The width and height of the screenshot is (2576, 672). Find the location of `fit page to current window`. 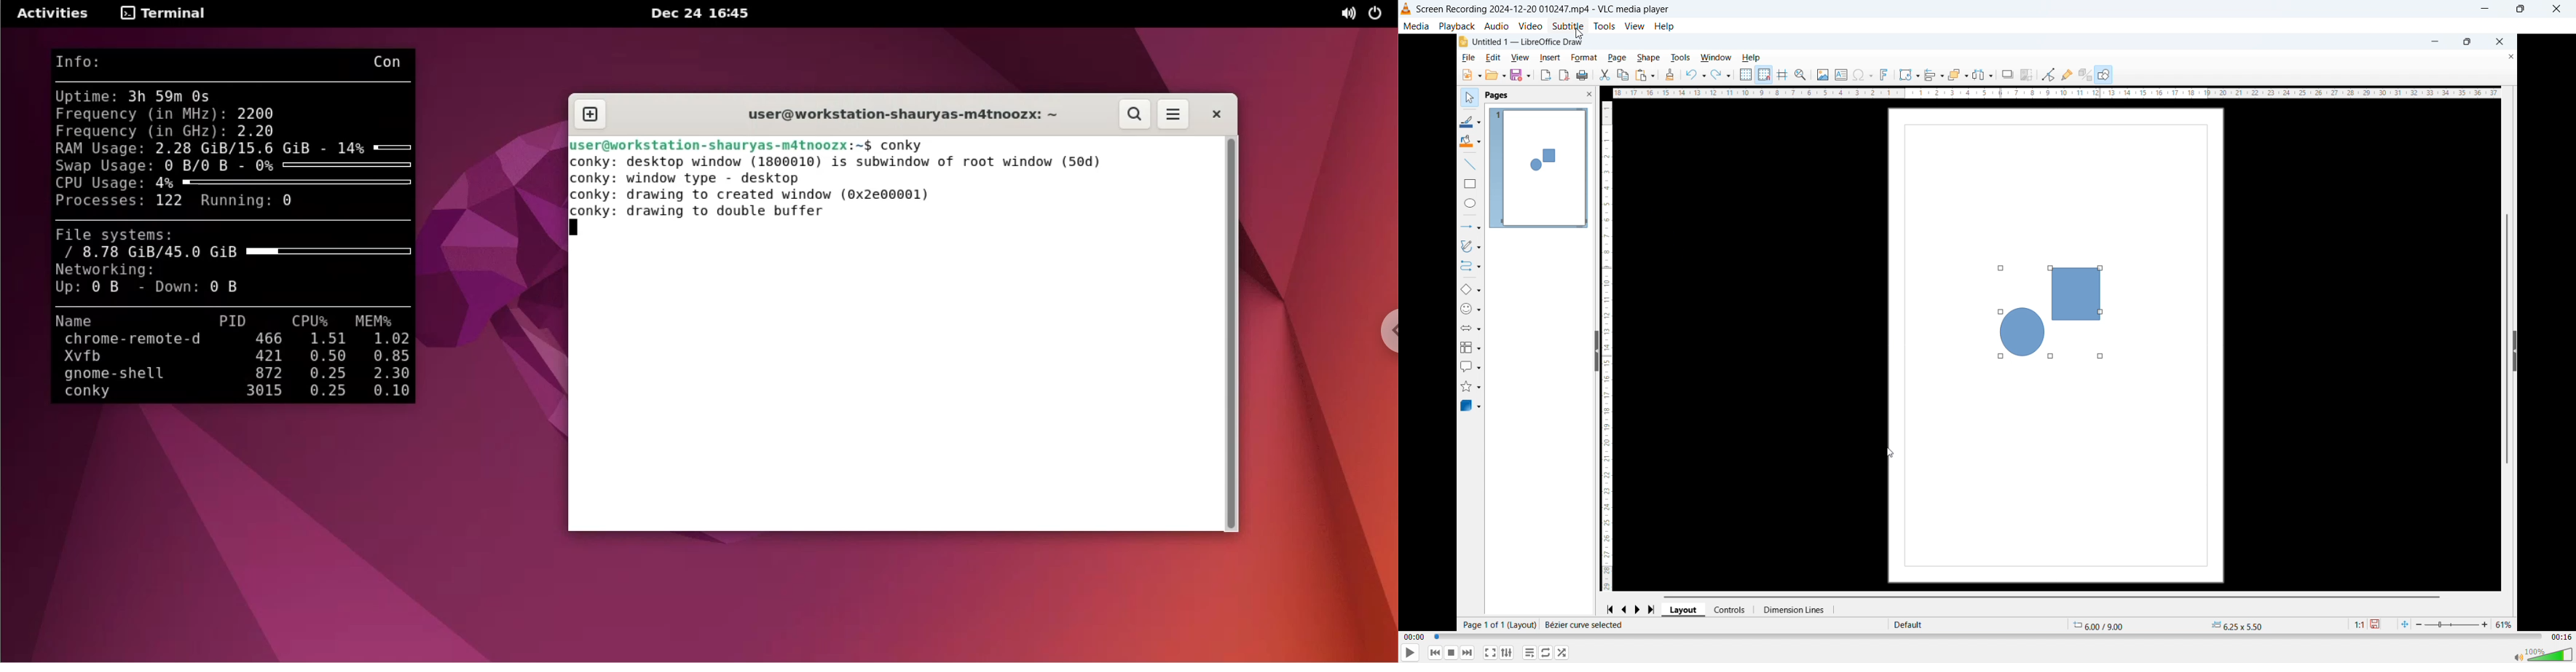

fit page to current window is located at coordinates (2405, 624).